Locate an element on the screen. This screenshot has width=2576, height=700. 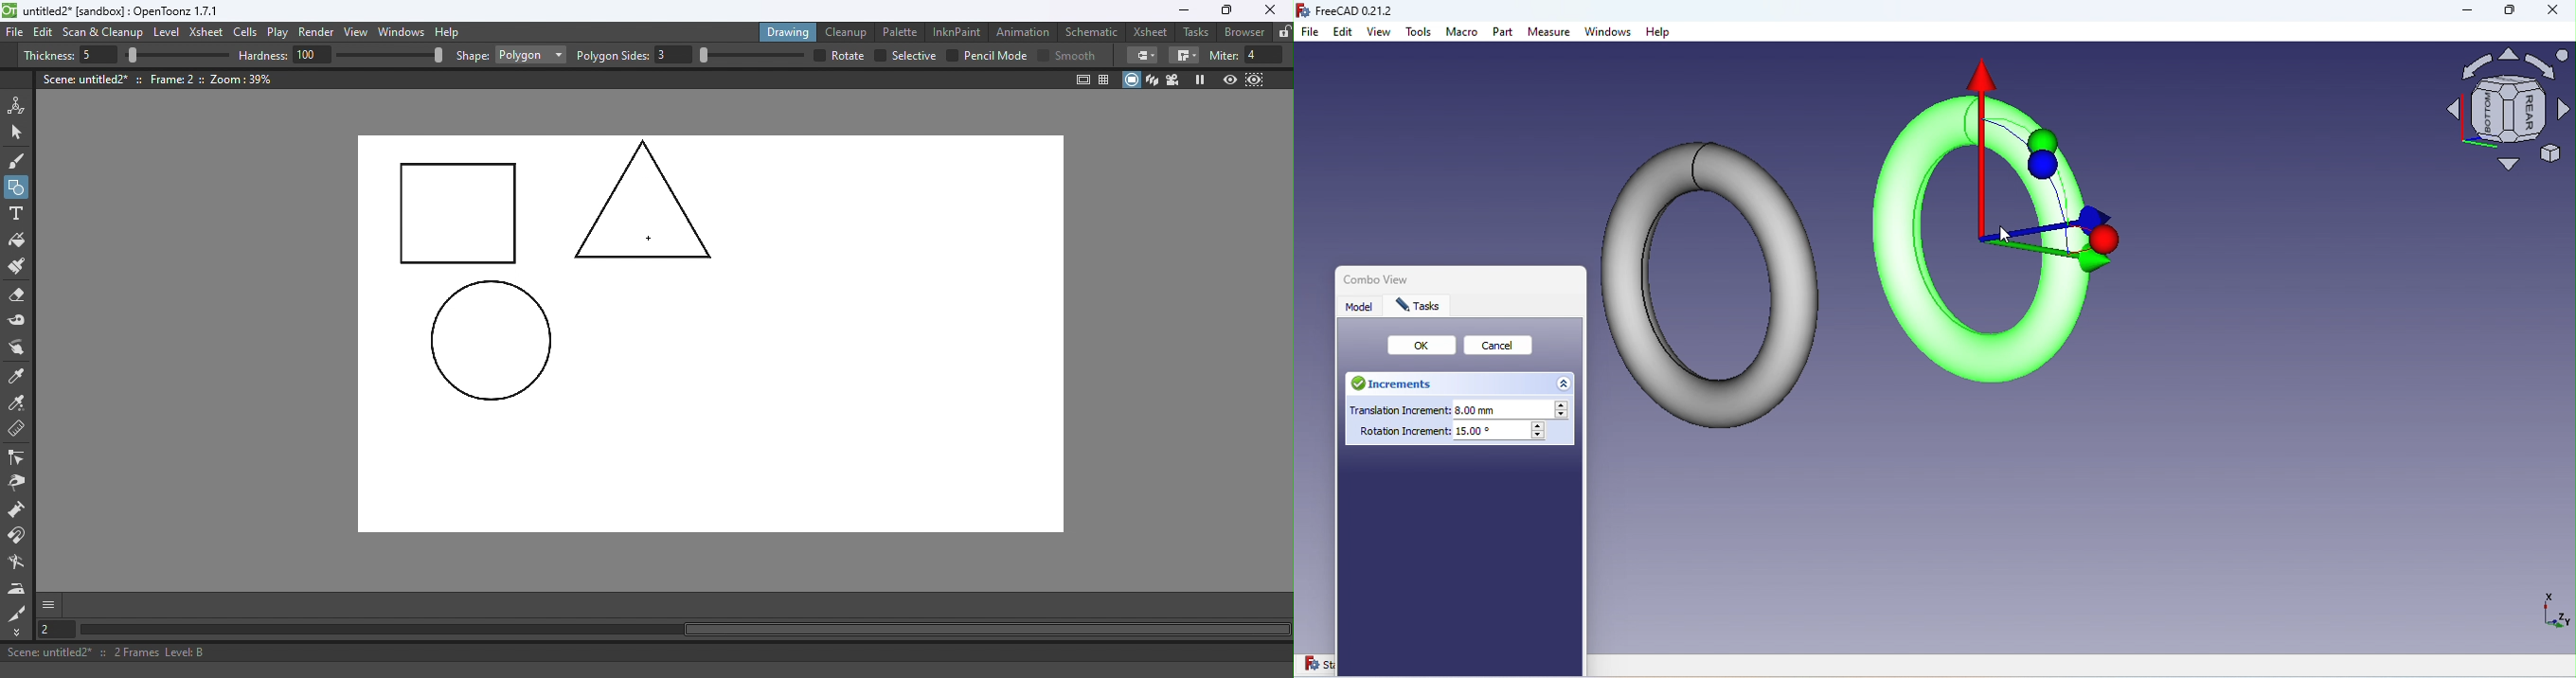
Object is located at coordinates (2003, 223).